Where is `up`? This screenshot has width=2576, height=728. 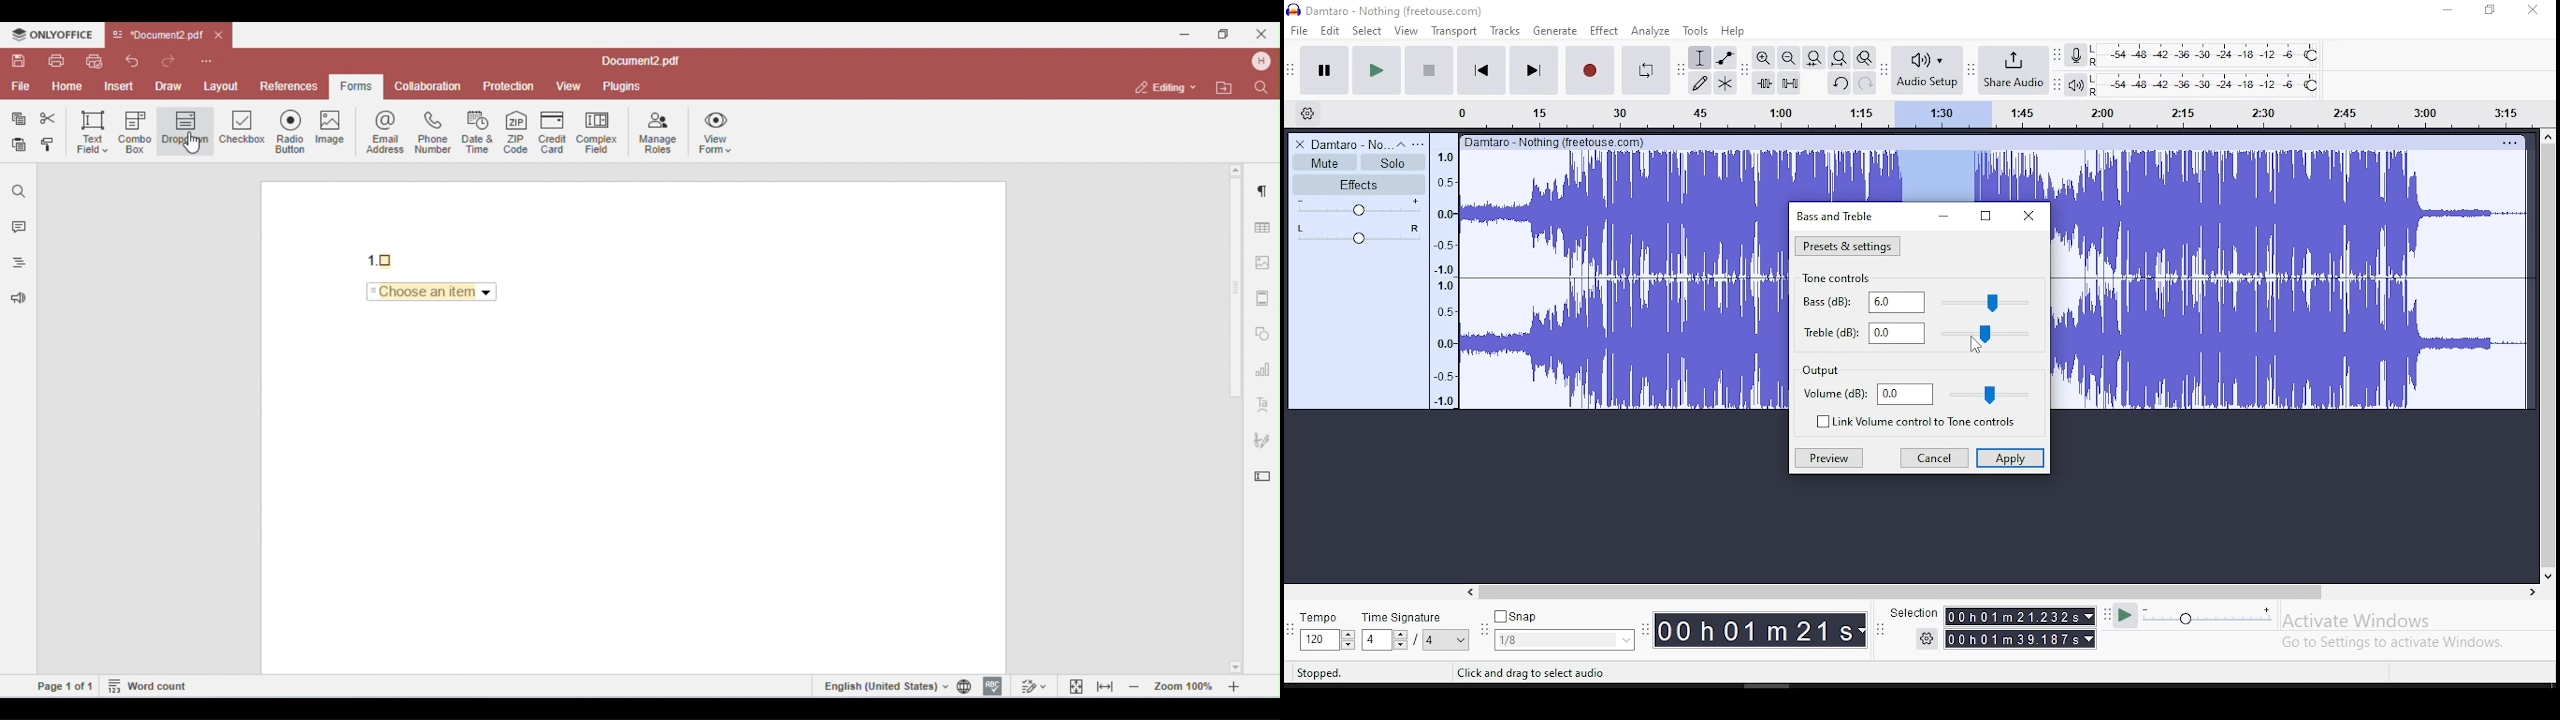 up is located at coordinates (2547, 136).